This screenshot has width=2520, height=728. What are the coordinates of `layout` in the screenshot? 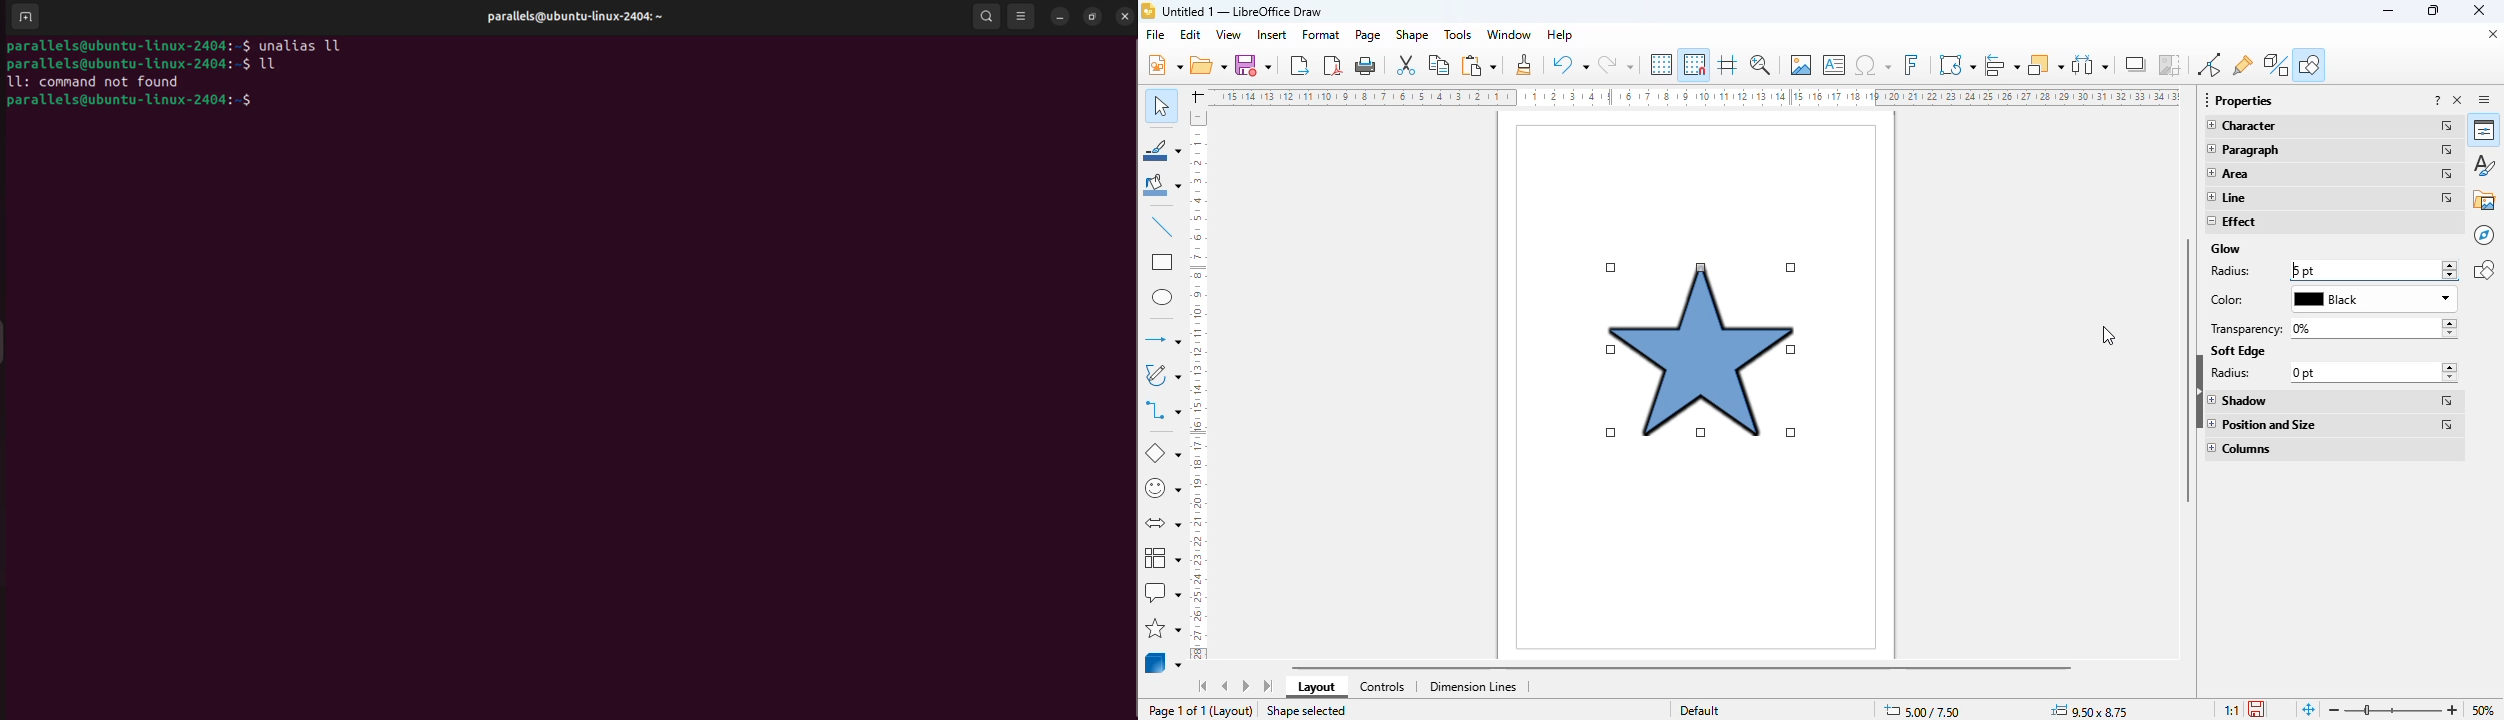 It's located at (1316, 687).